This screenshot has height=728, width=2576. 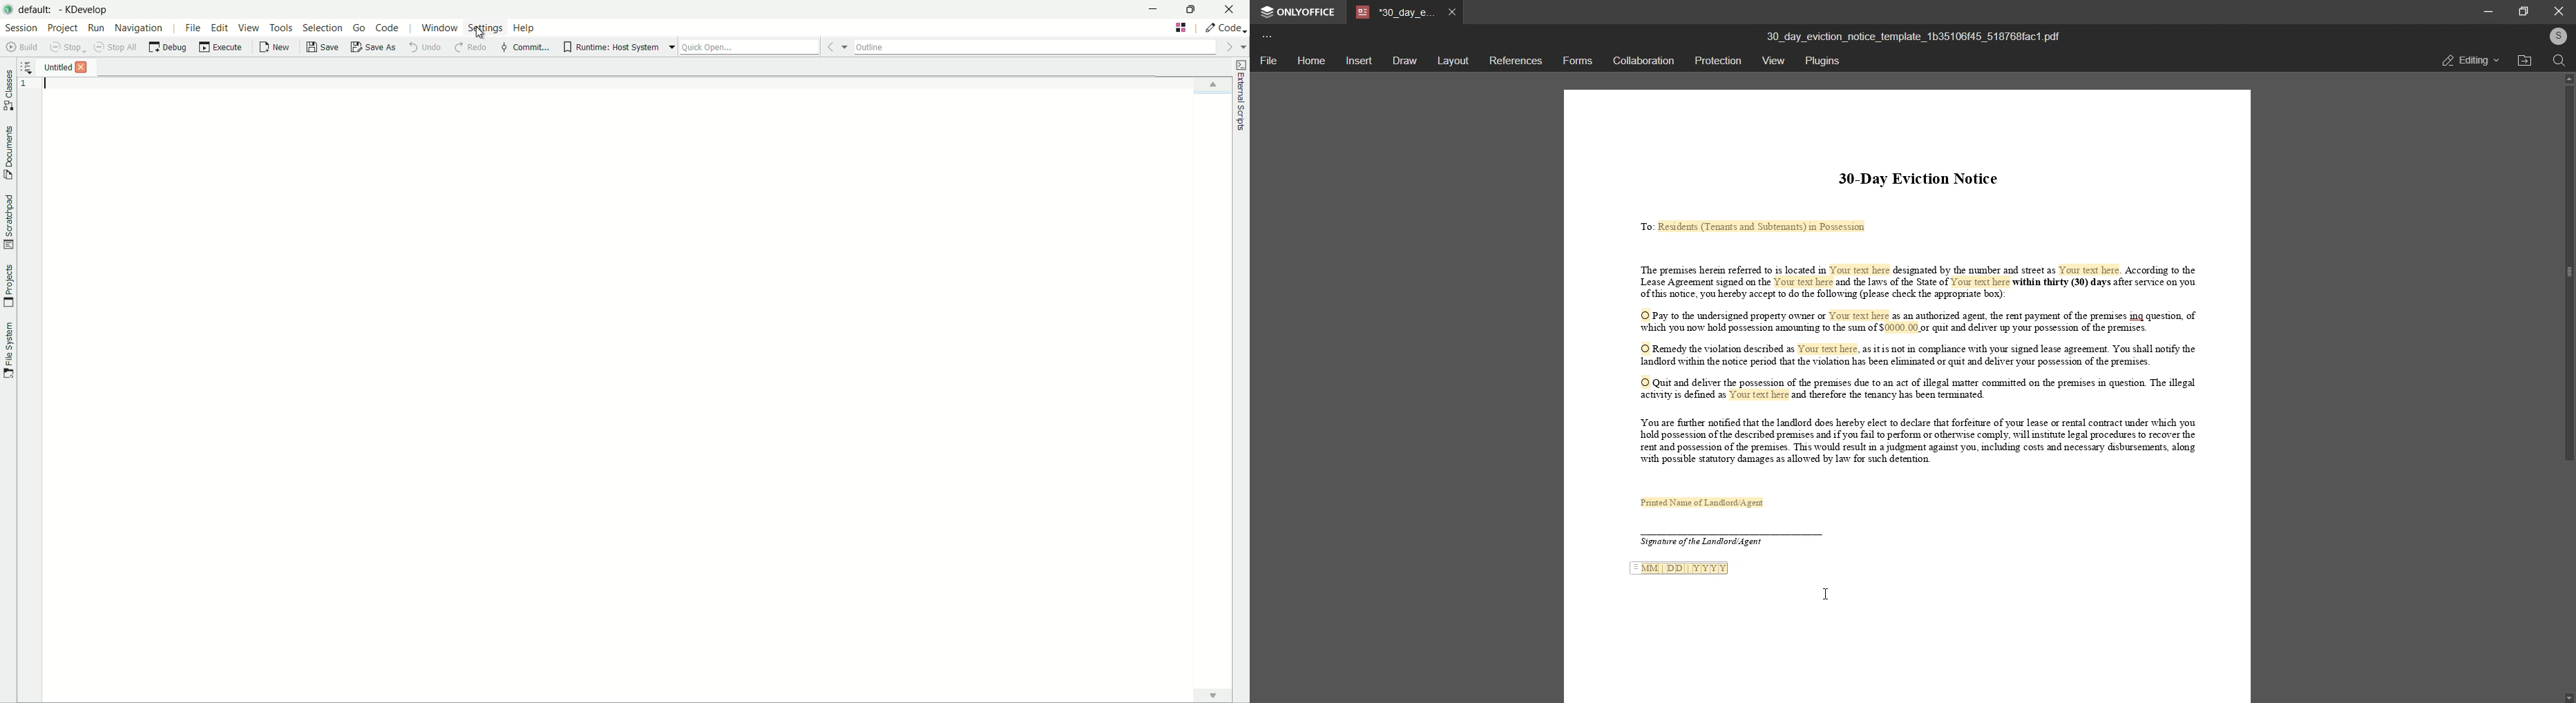 I want to click on plugins, so click(x=1827, y=62).